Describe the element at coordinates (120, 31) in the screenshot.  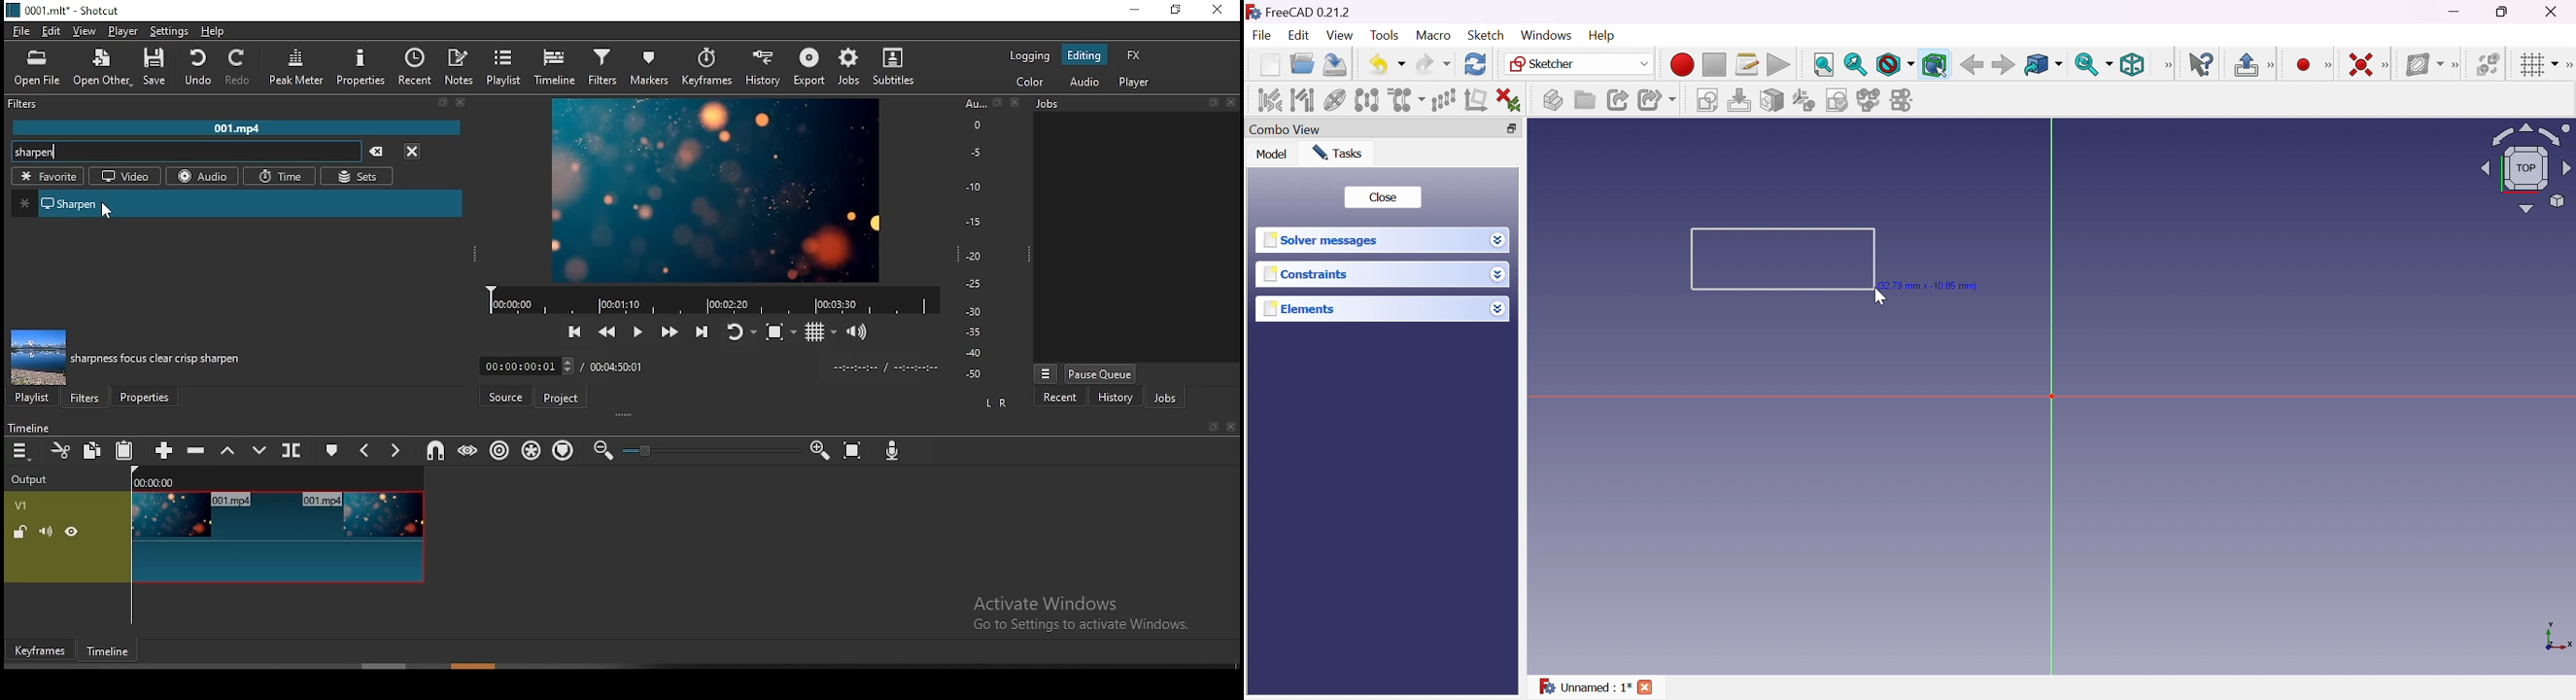
I see `player` at that location.